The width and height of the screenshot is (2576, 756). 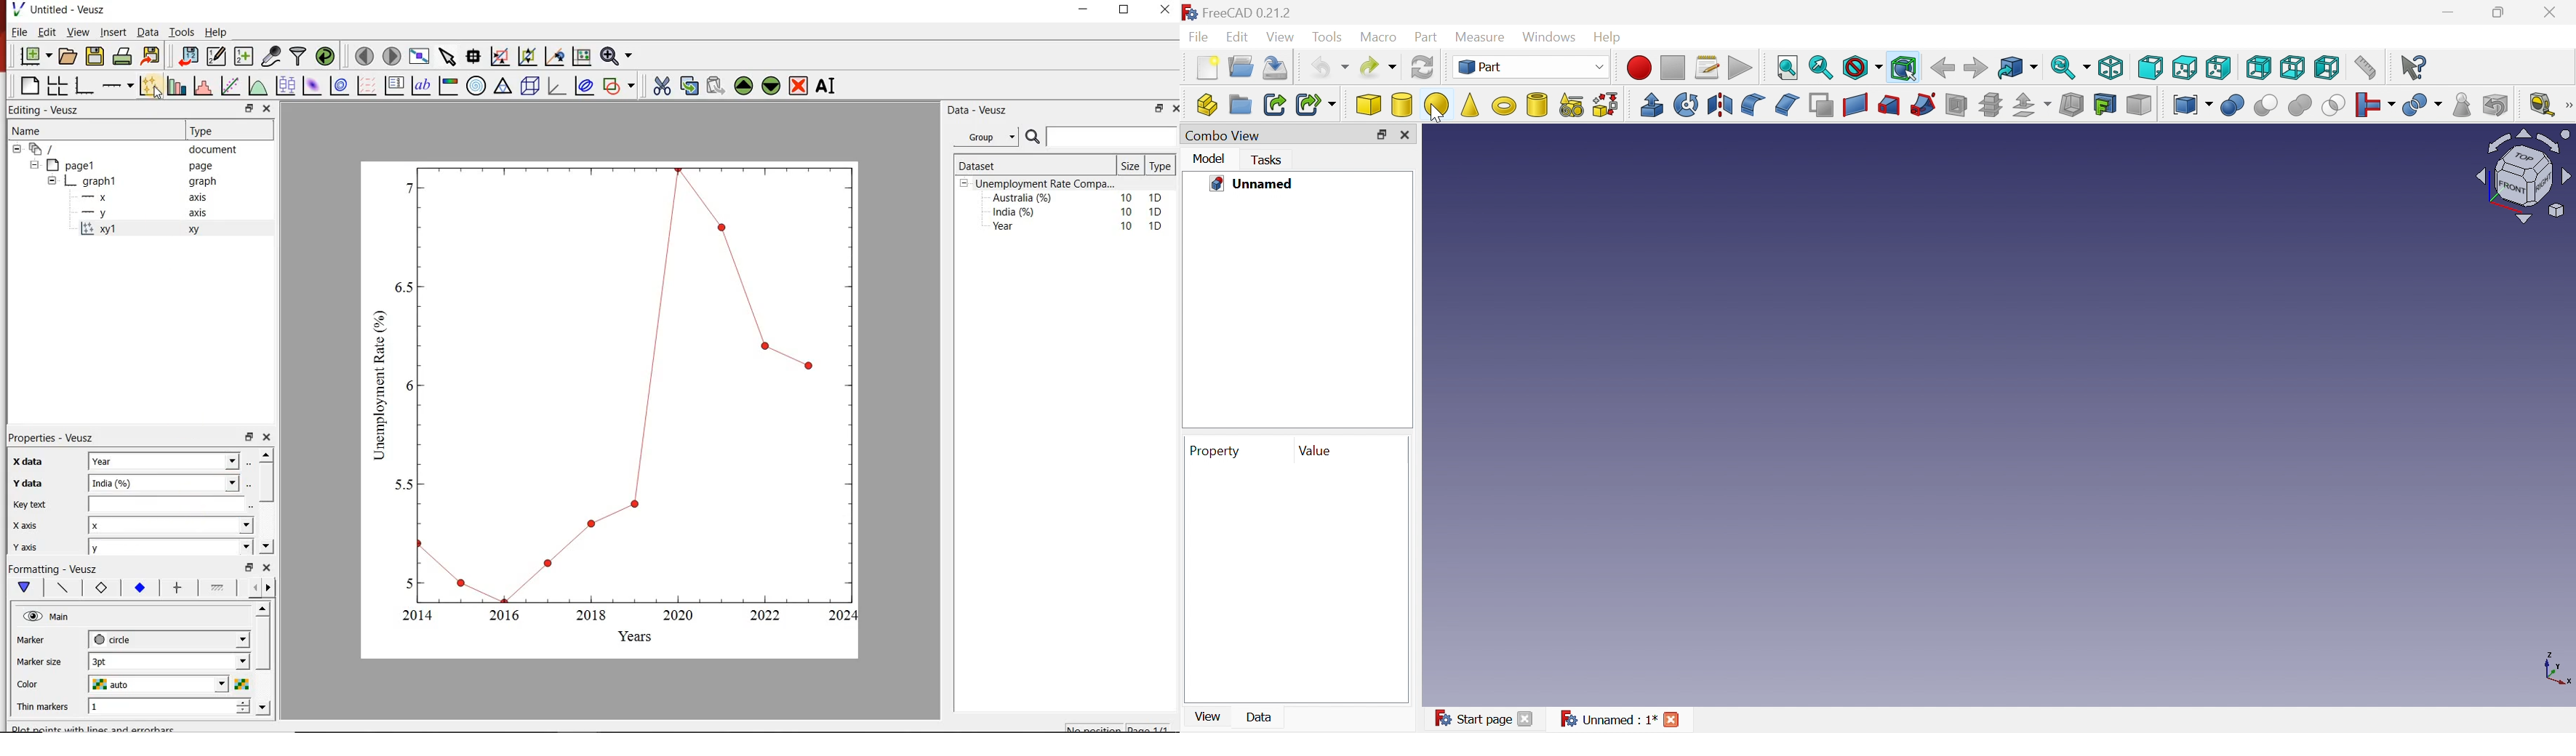 What do you see at coordinates (169, 525) in the screenshot?
I see `x` at bounding box center [169, 525].